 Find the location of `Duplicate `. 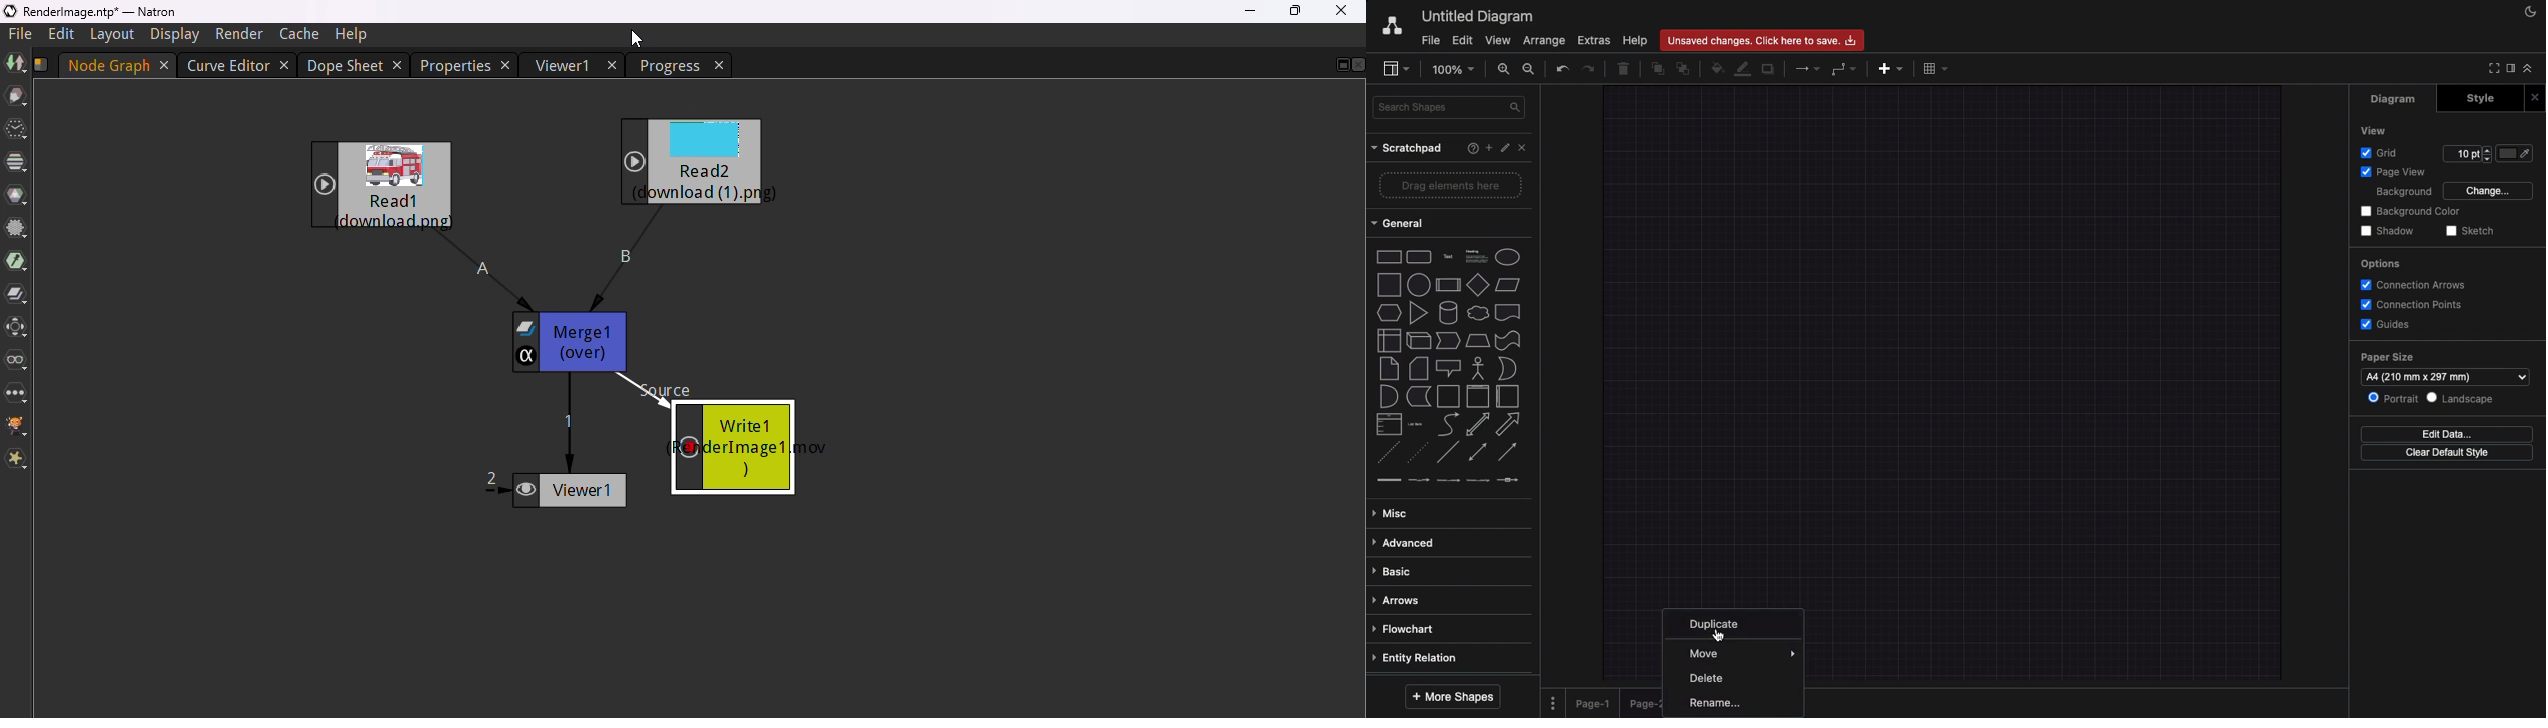

Duplicate  is located at coordinates (1768, 70).